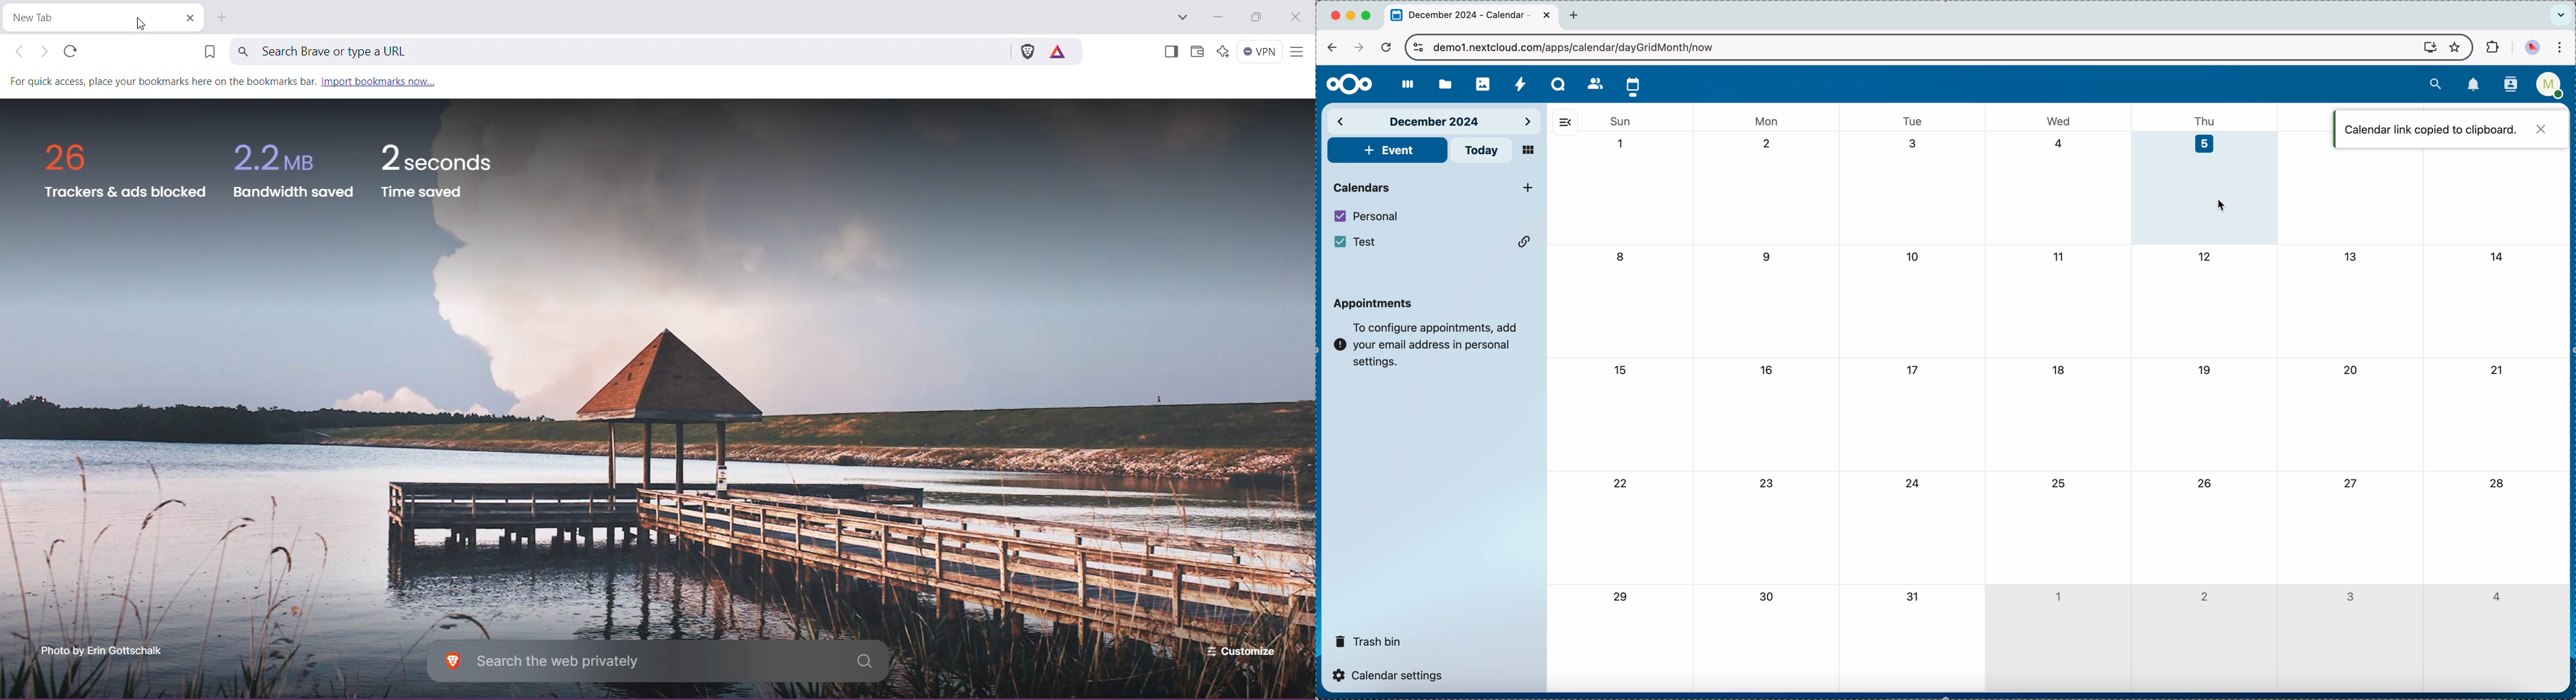 The image size is (2576, 700). What do you see at coordinates (1619, 122) in the screenshot?
I see `sun` at bounding box center [1619, 122].